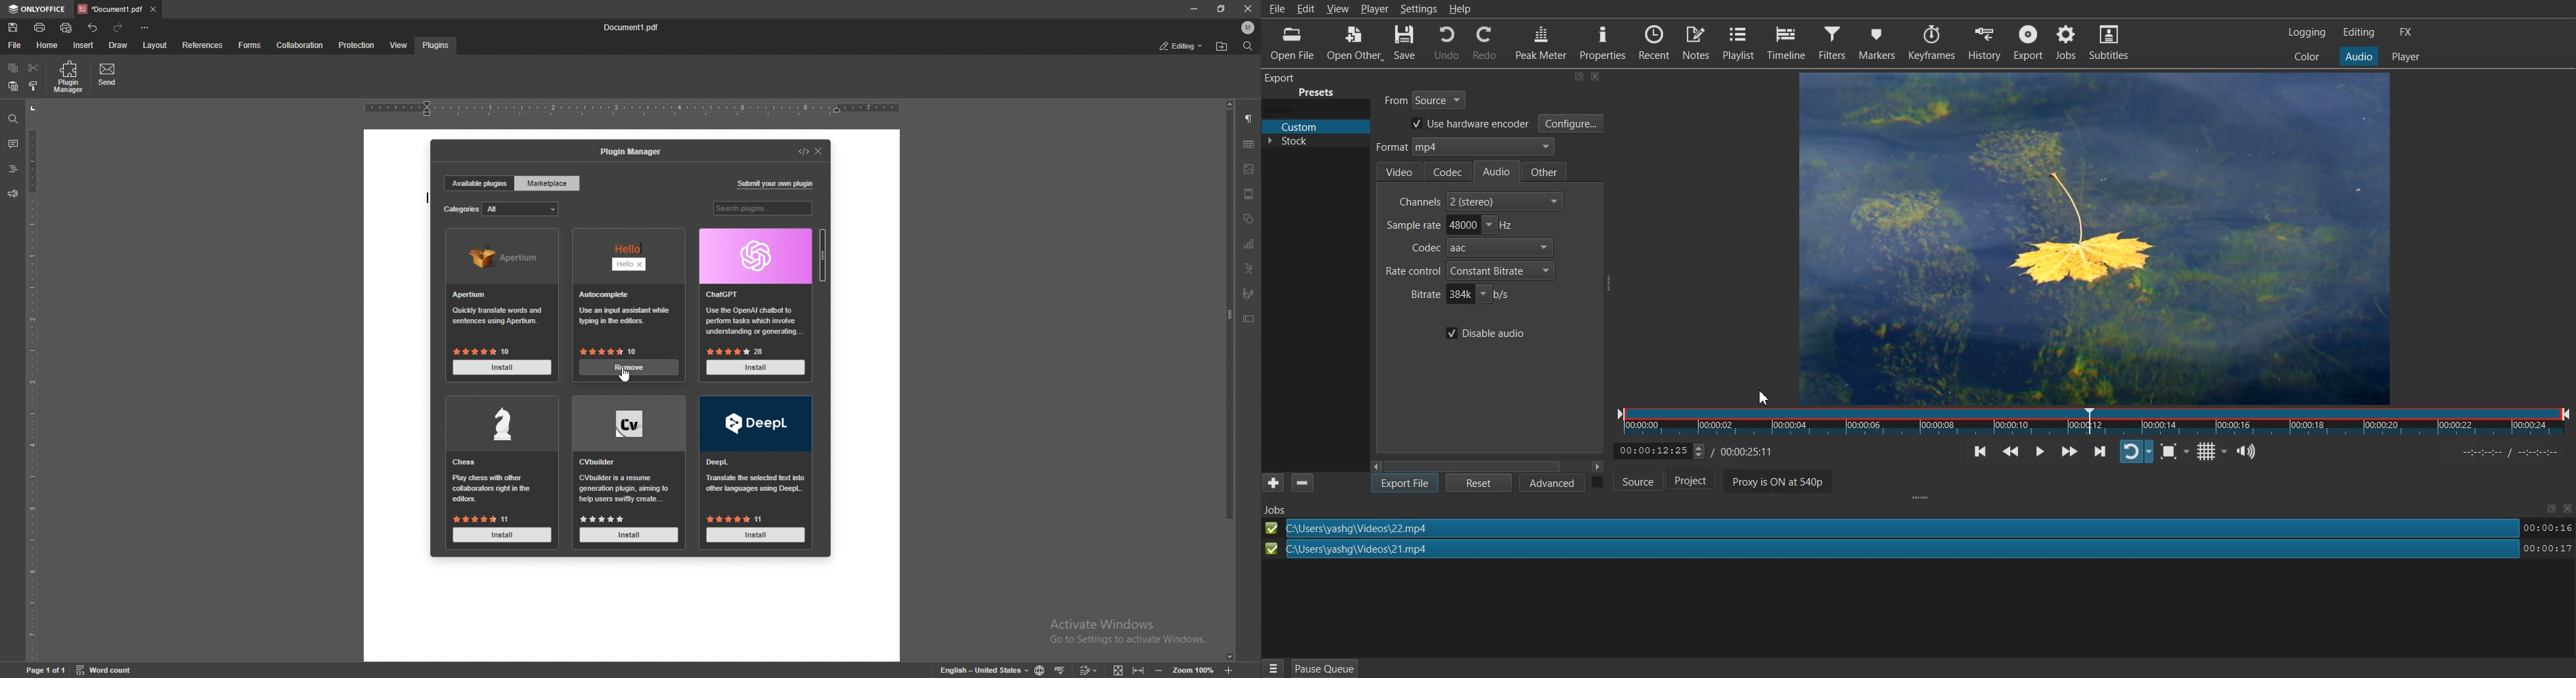 The width and height of the screenshot is (2576, 700). I want to click on From Source, so click(1427, 98).